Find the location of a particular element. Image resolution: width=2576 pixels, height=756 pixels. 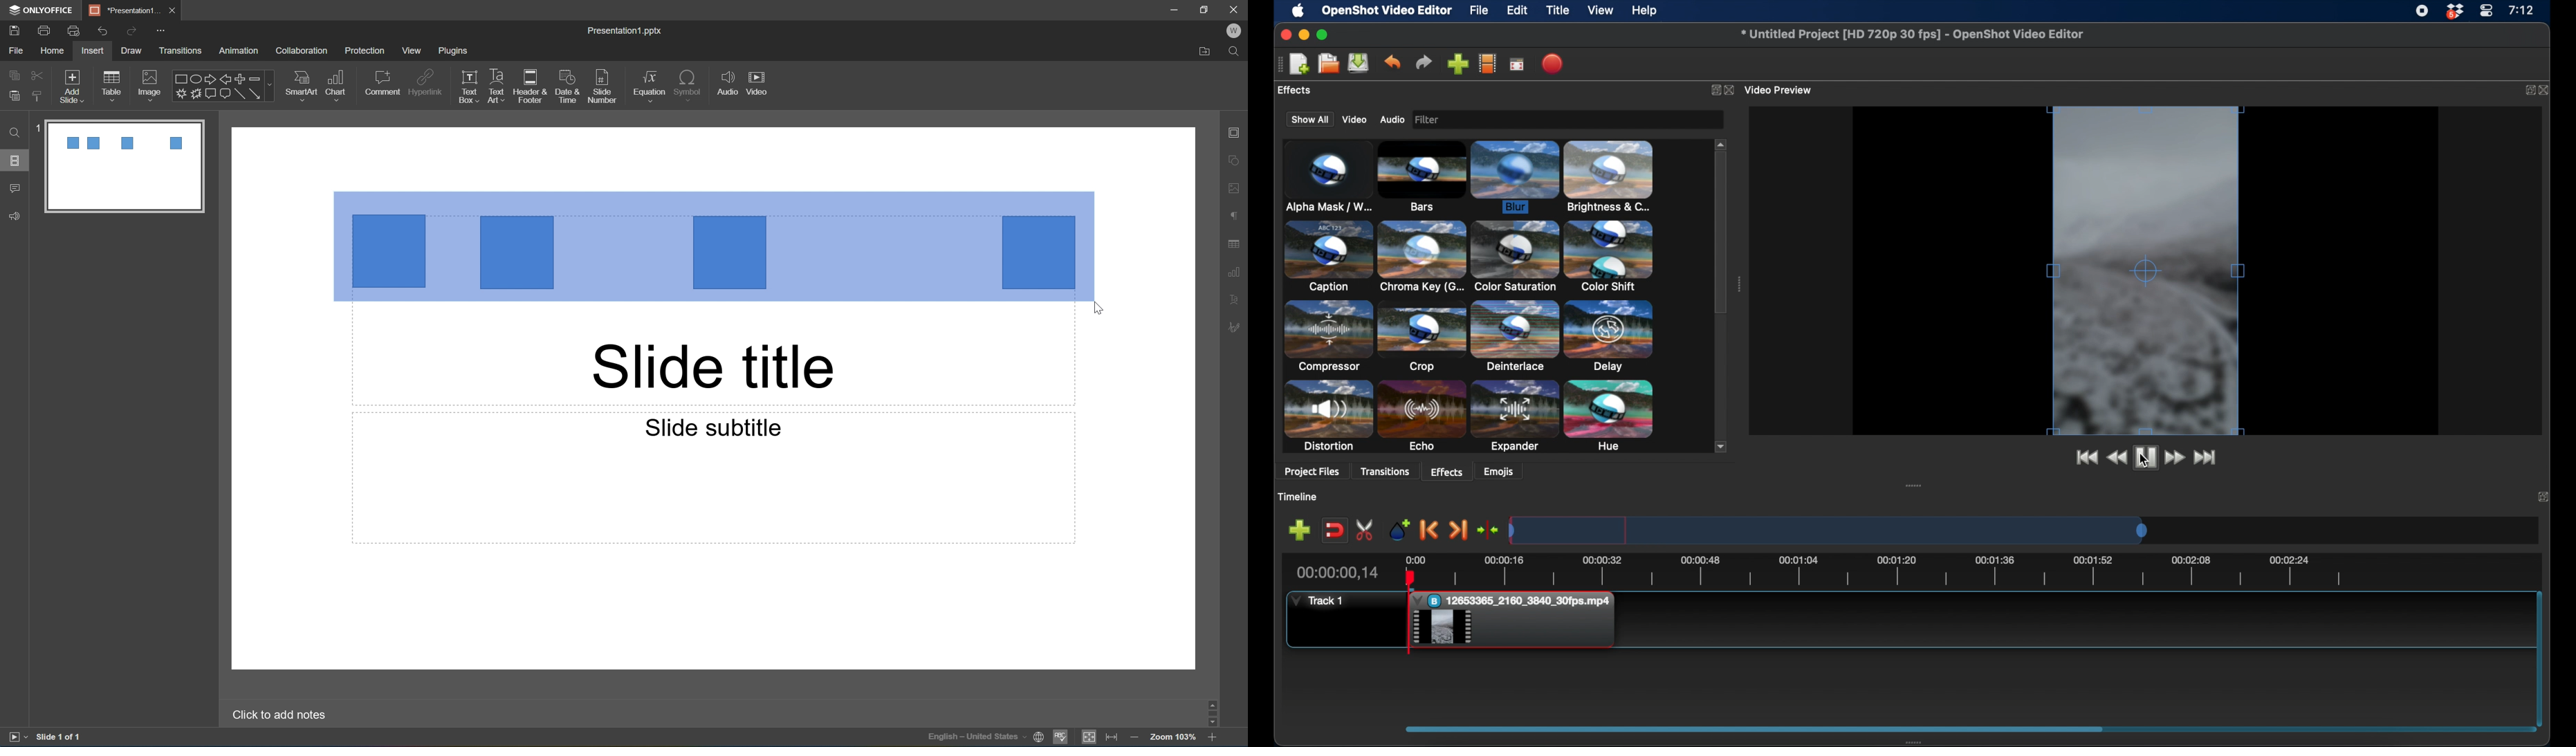

video is located at coordinates (760, 83).